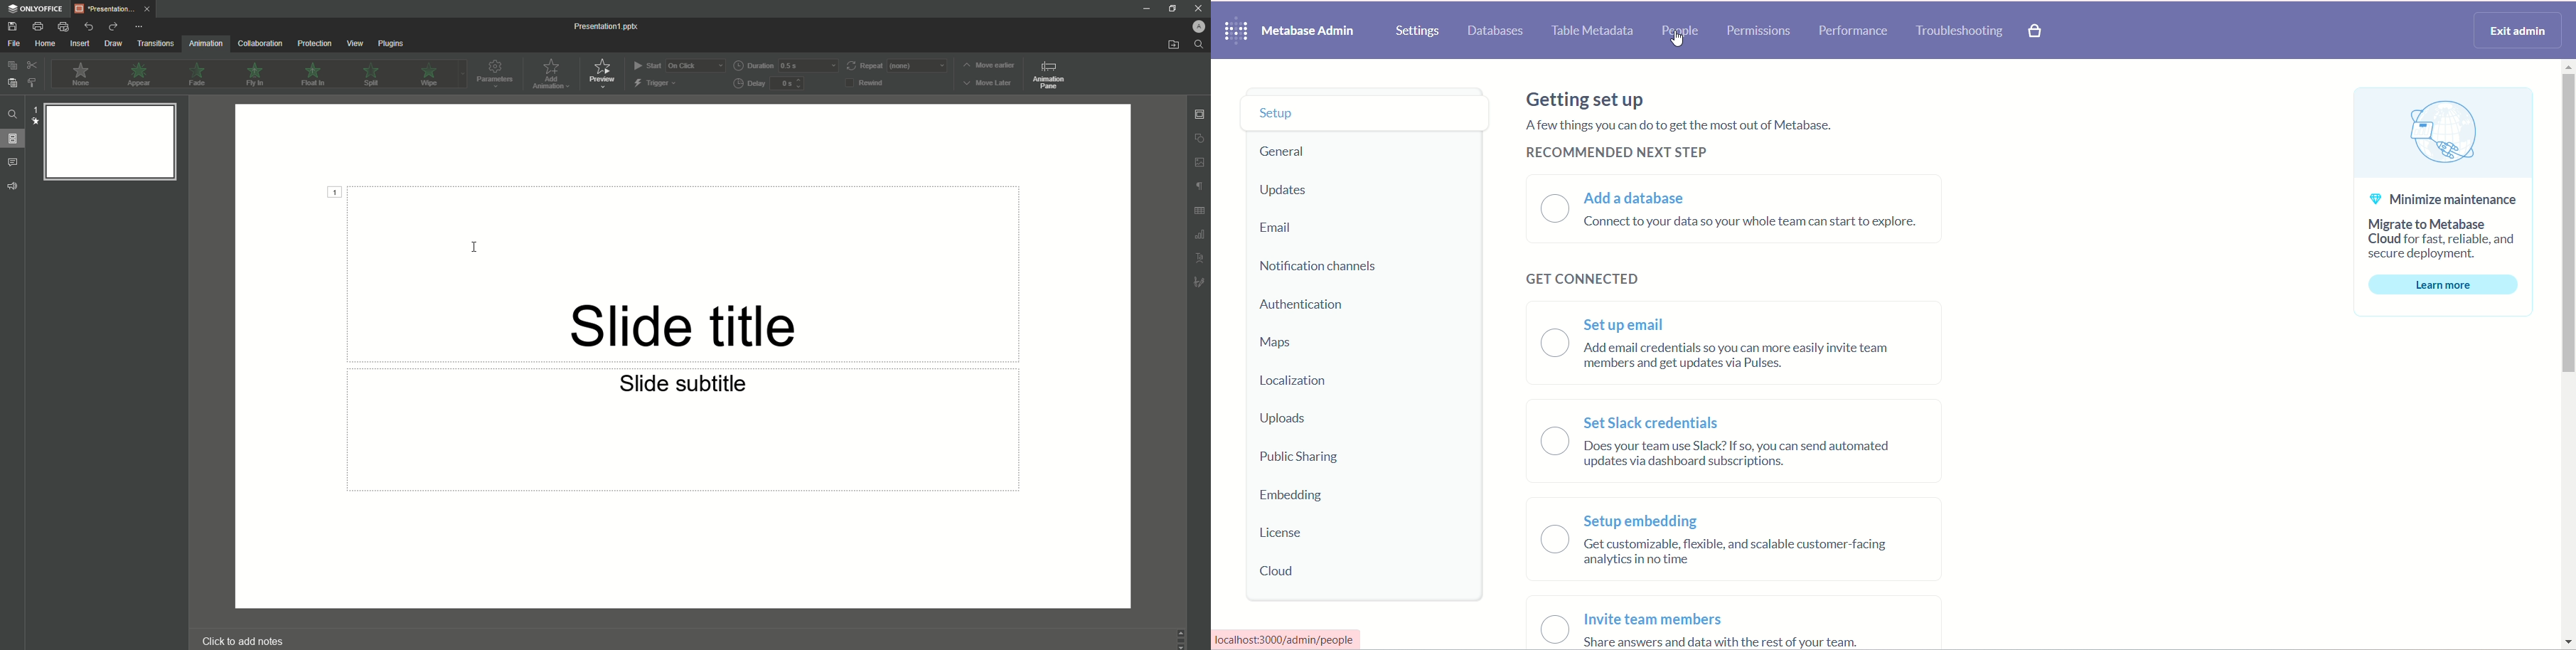 This screenshot has height=672, width=2576. What do you see at coordinates (13, 138) in the screenshot?
I see `Slides` at bounding box center [13, 138].